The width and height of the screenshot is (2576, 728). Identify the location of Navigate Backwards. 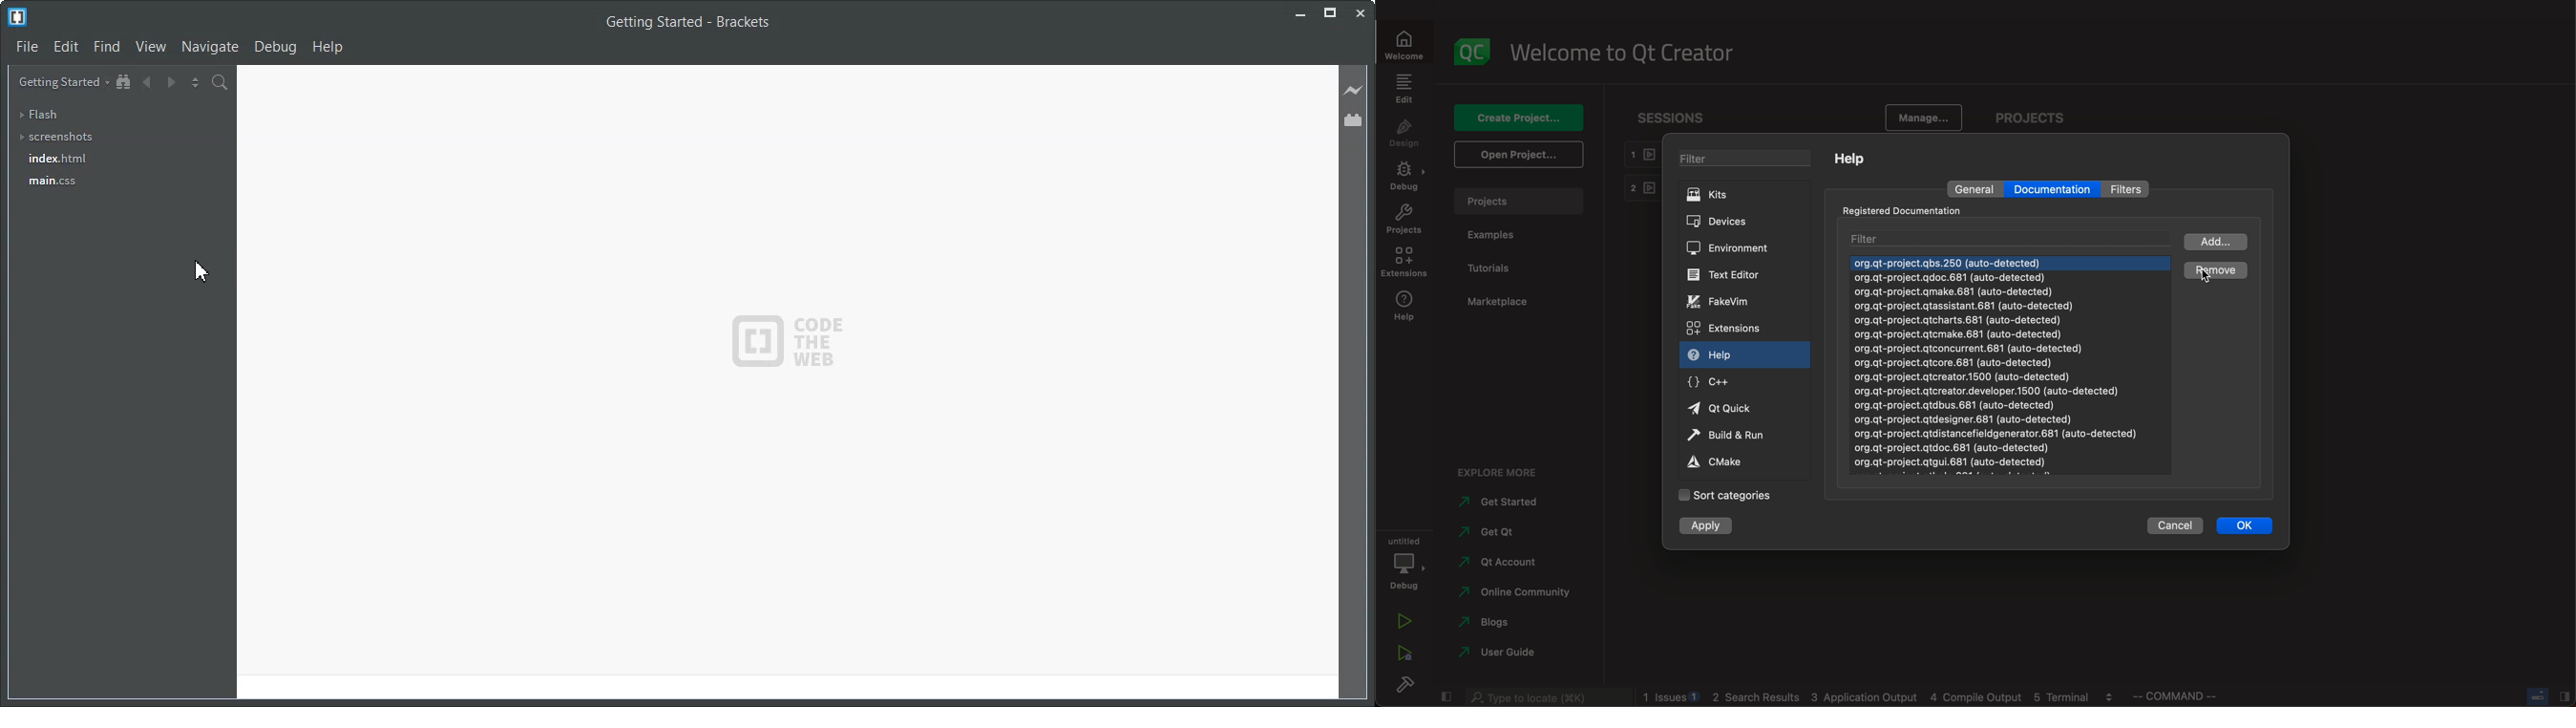
(146, 82).